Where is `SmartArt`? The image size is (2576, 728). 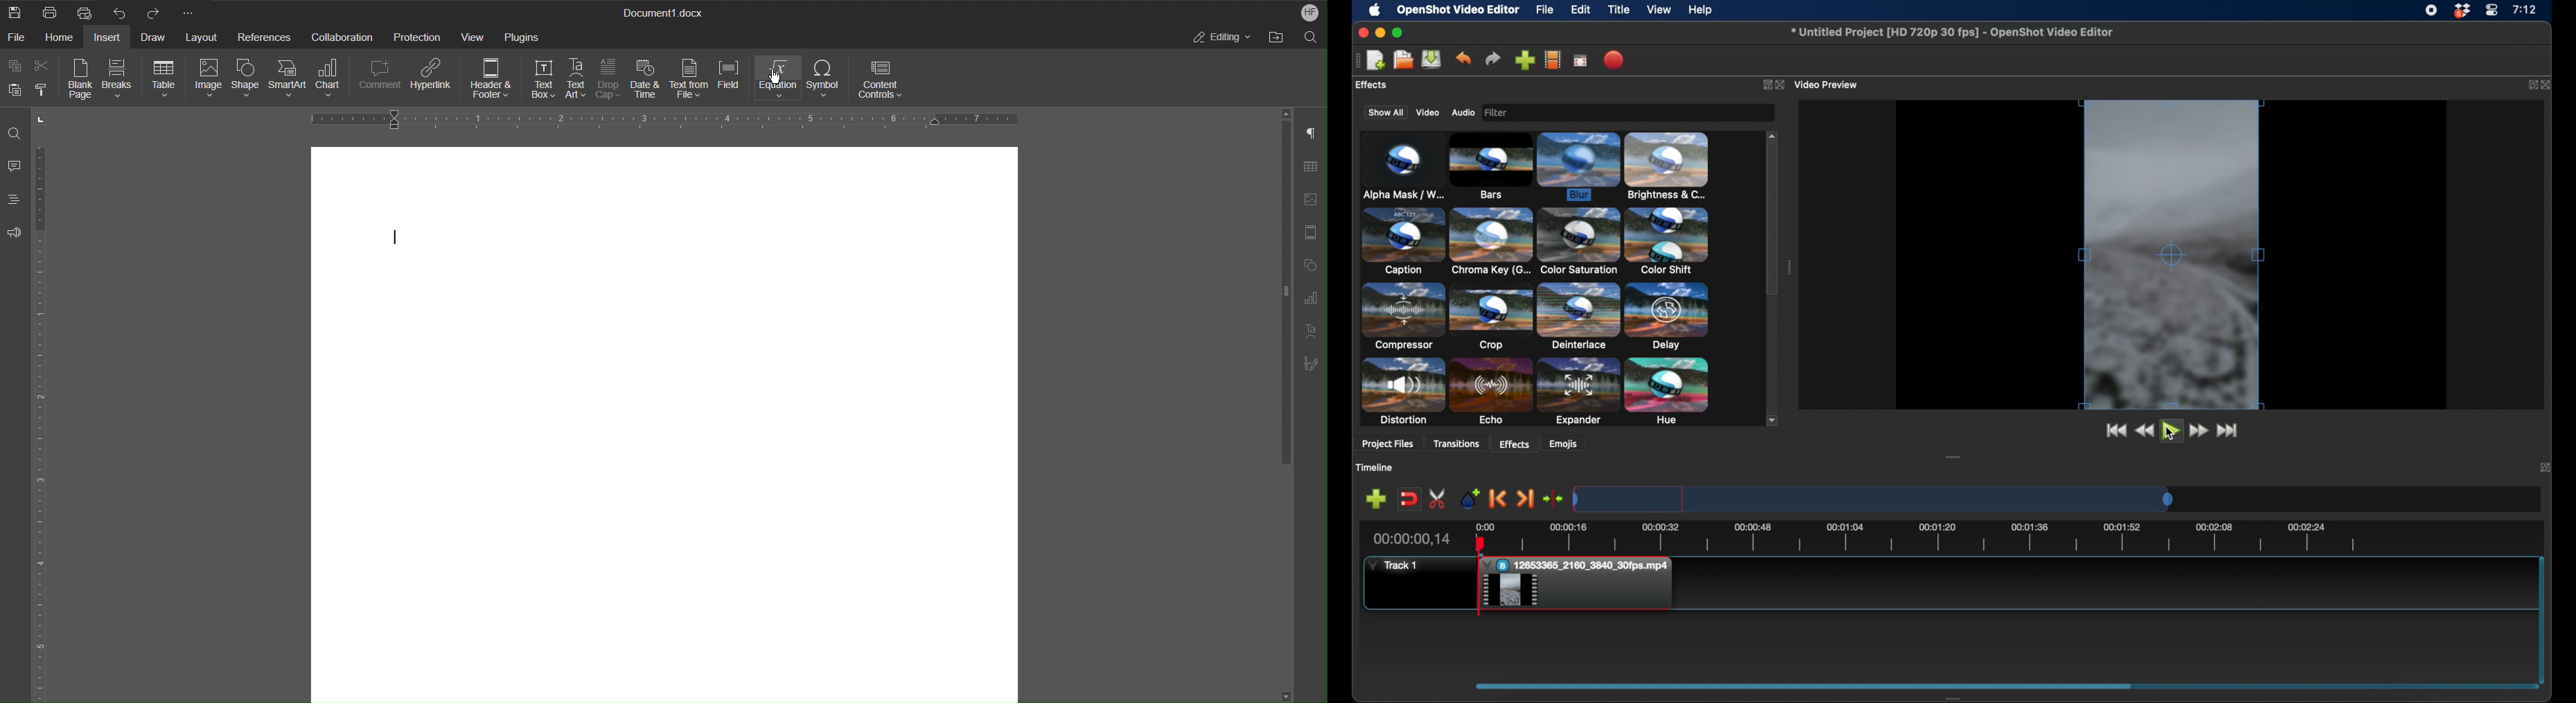 SmartArt is located at coordinates (288, 80).